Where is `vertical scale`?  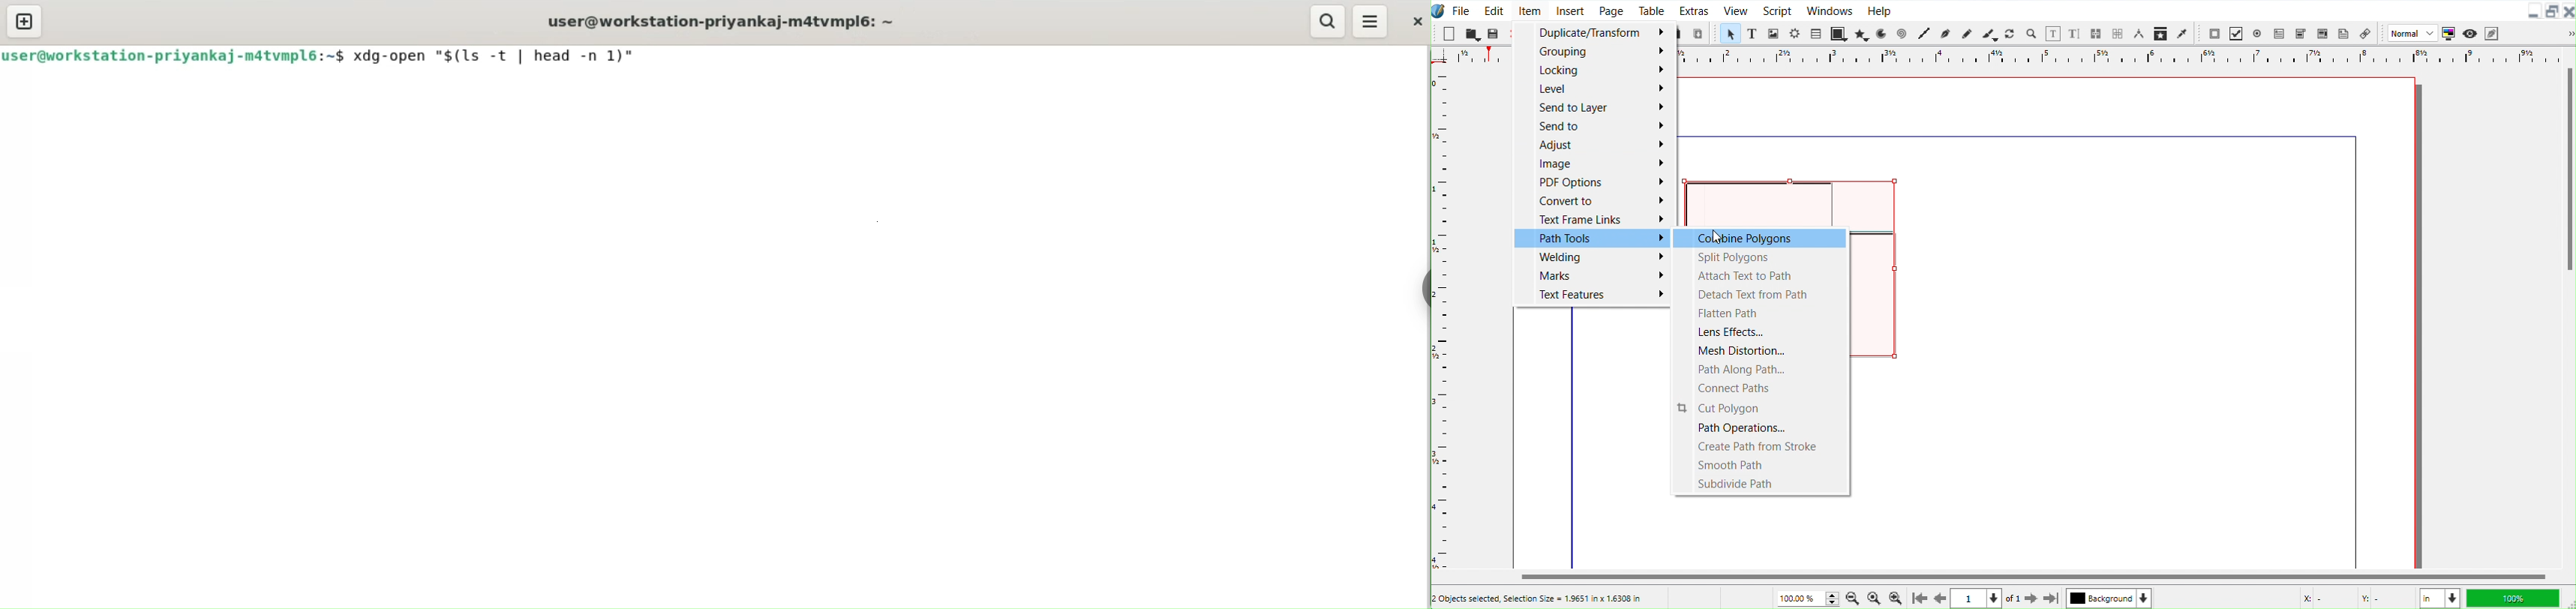
vertical scale is located at coordinates (1468, 56).